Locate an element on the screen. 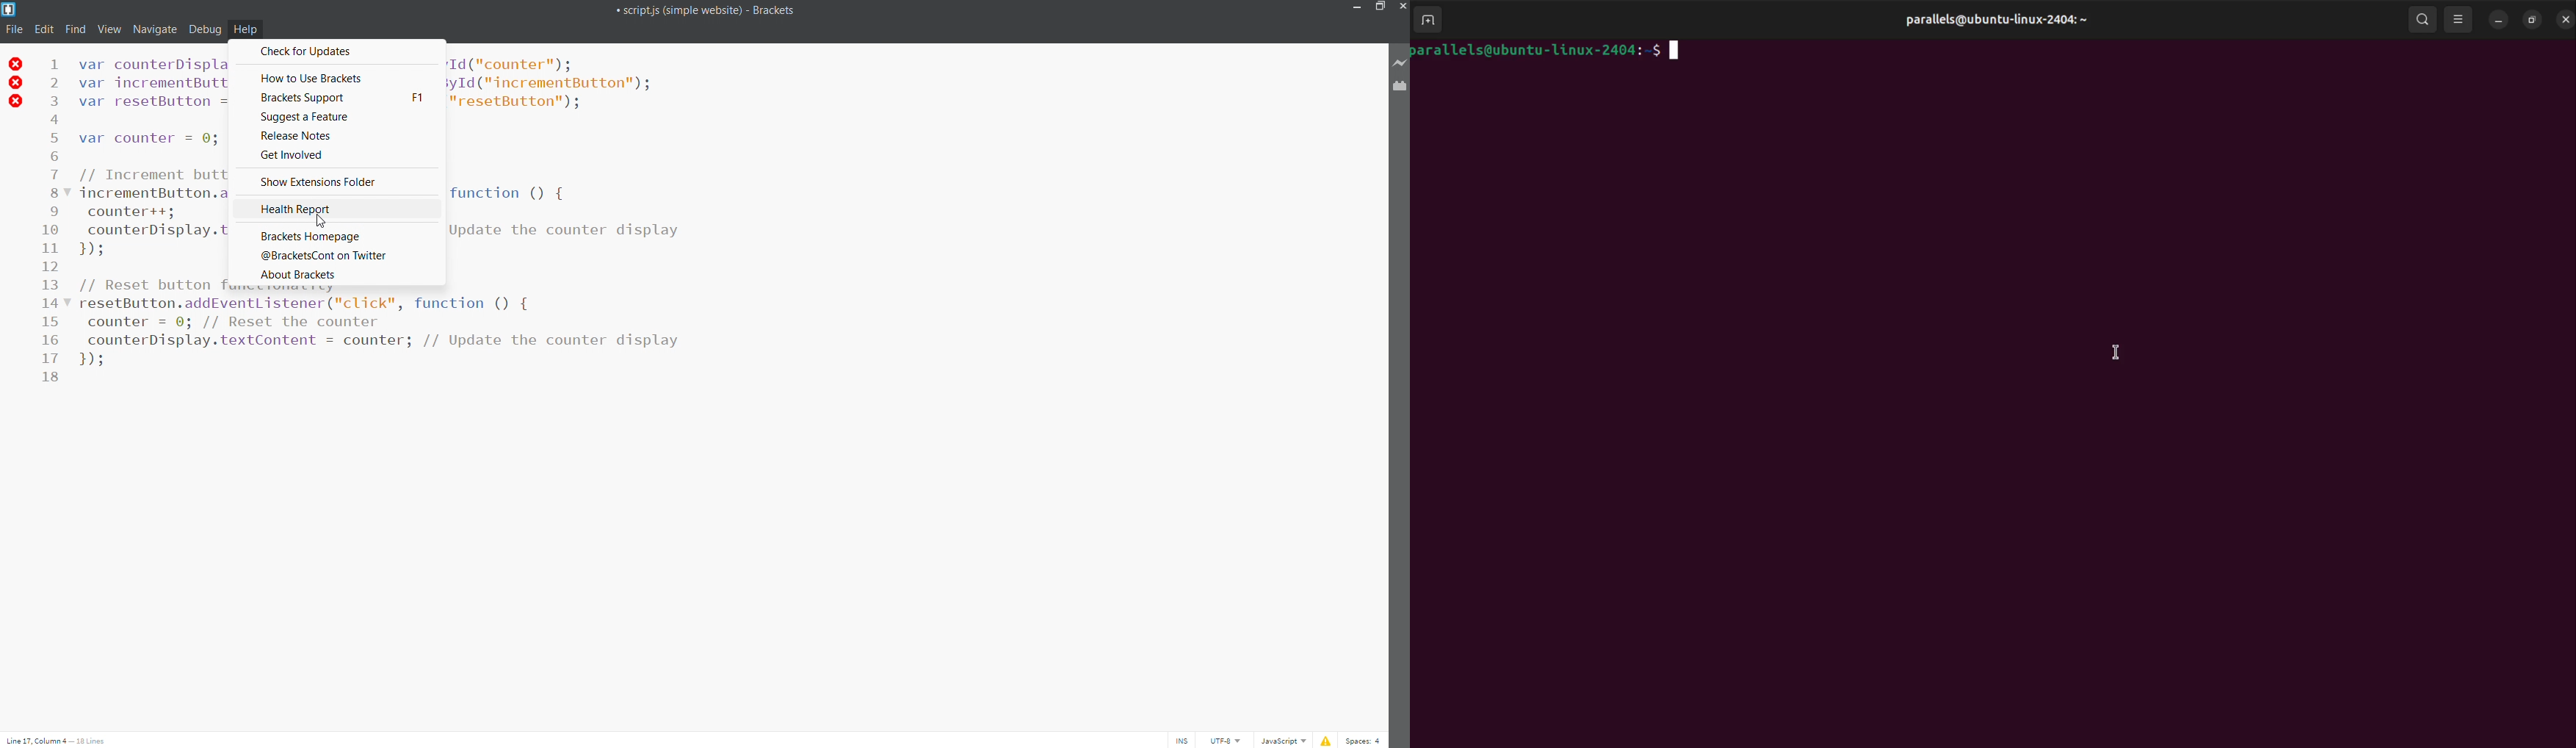  text editor having code to display and interact with a counter on a webpage is located at coordinates (467, 371).